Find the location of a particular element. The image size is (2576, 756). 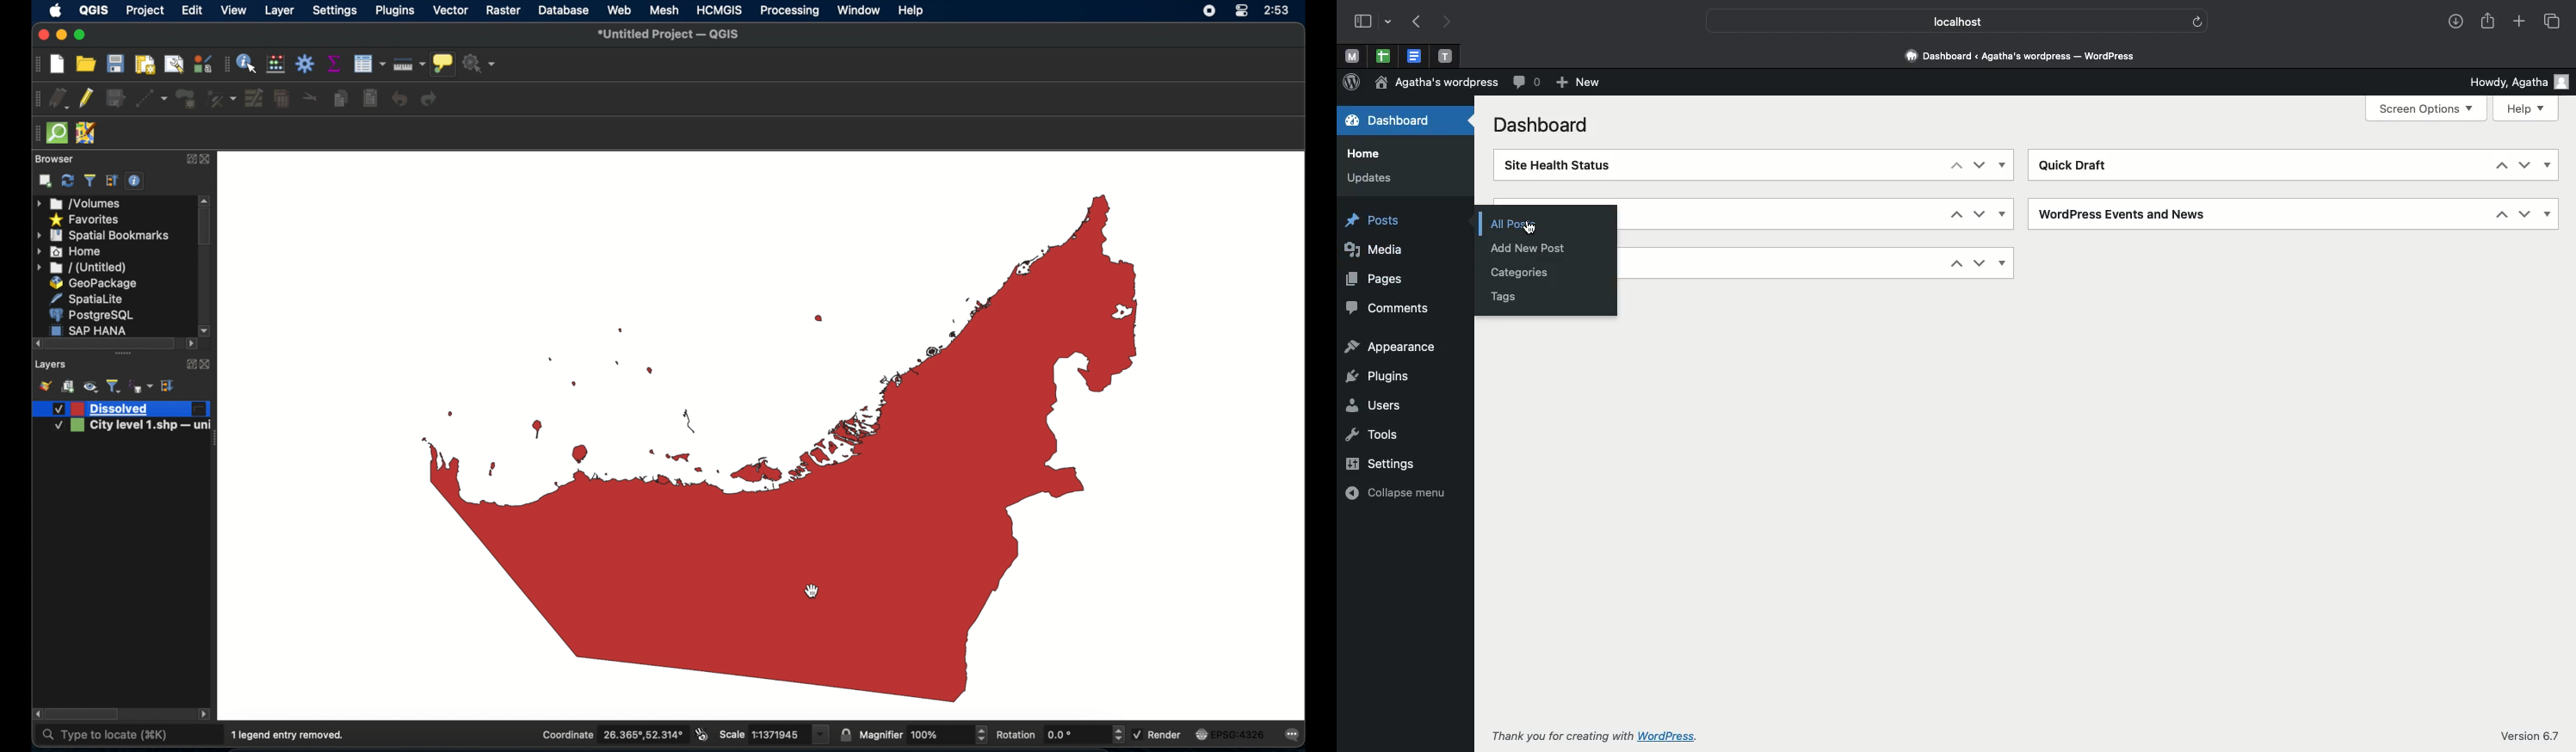

Tags is located at coordinates (1504, 295).